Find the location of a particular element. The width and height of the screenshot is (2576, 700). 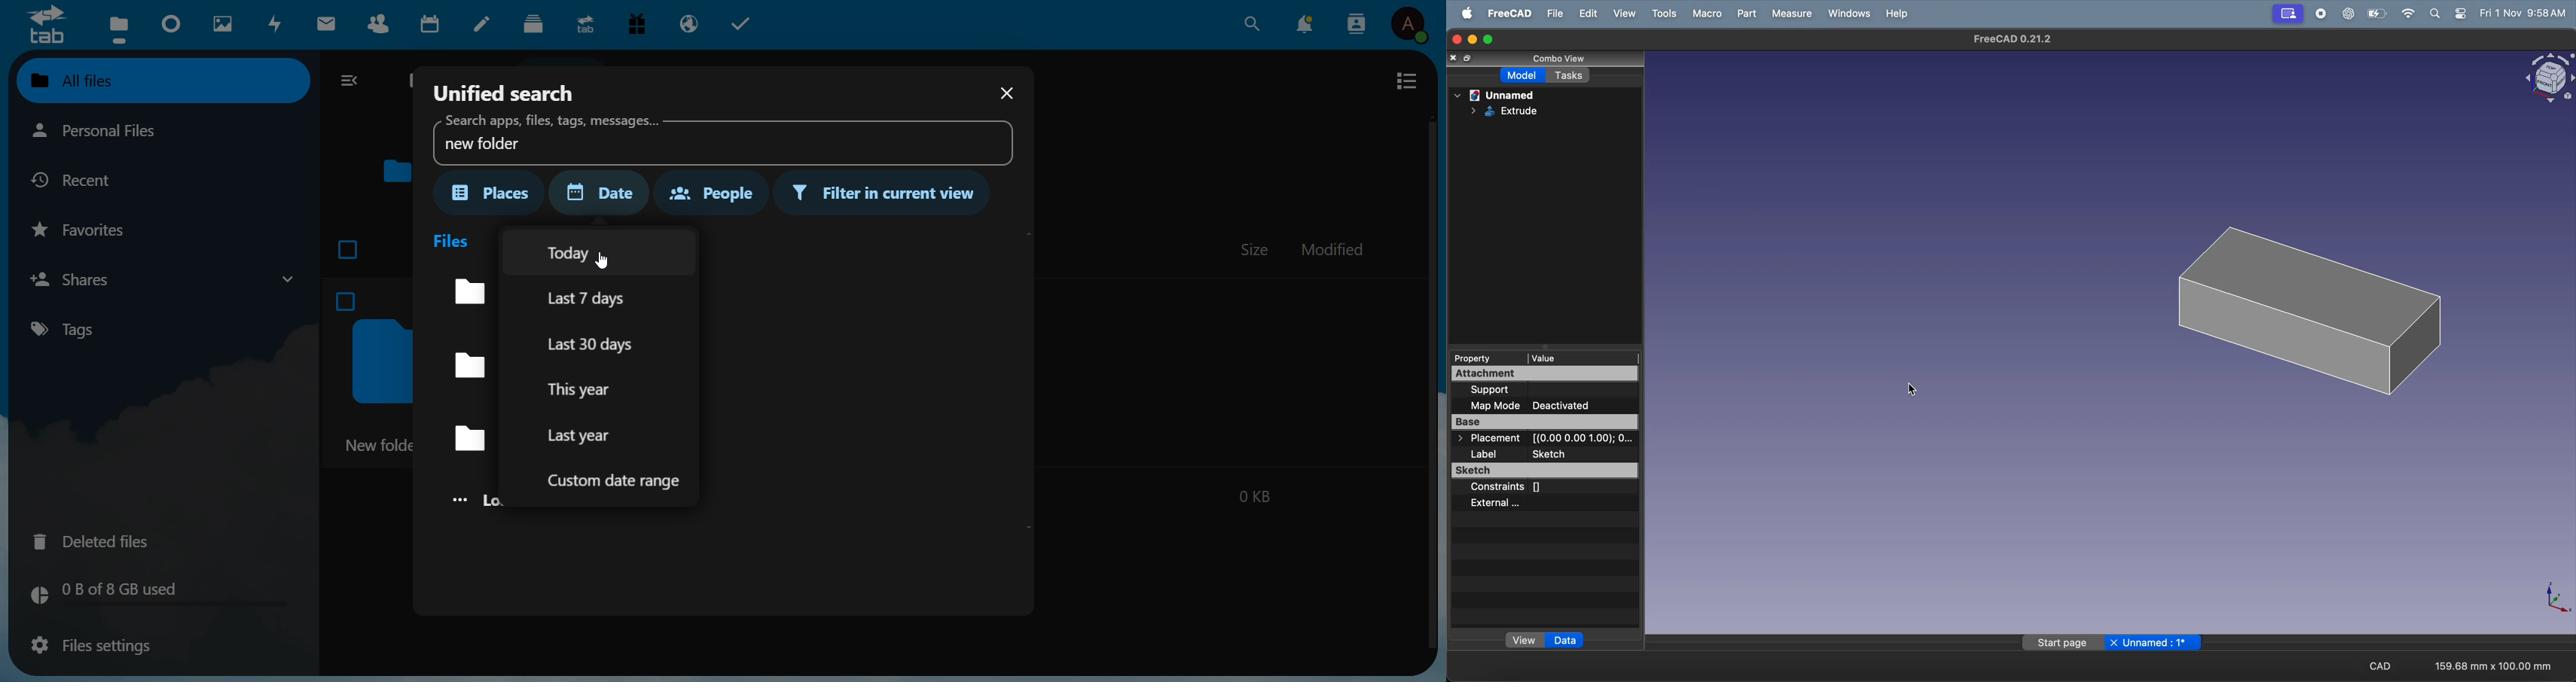

contacts is located at coordinates (1357, 23).